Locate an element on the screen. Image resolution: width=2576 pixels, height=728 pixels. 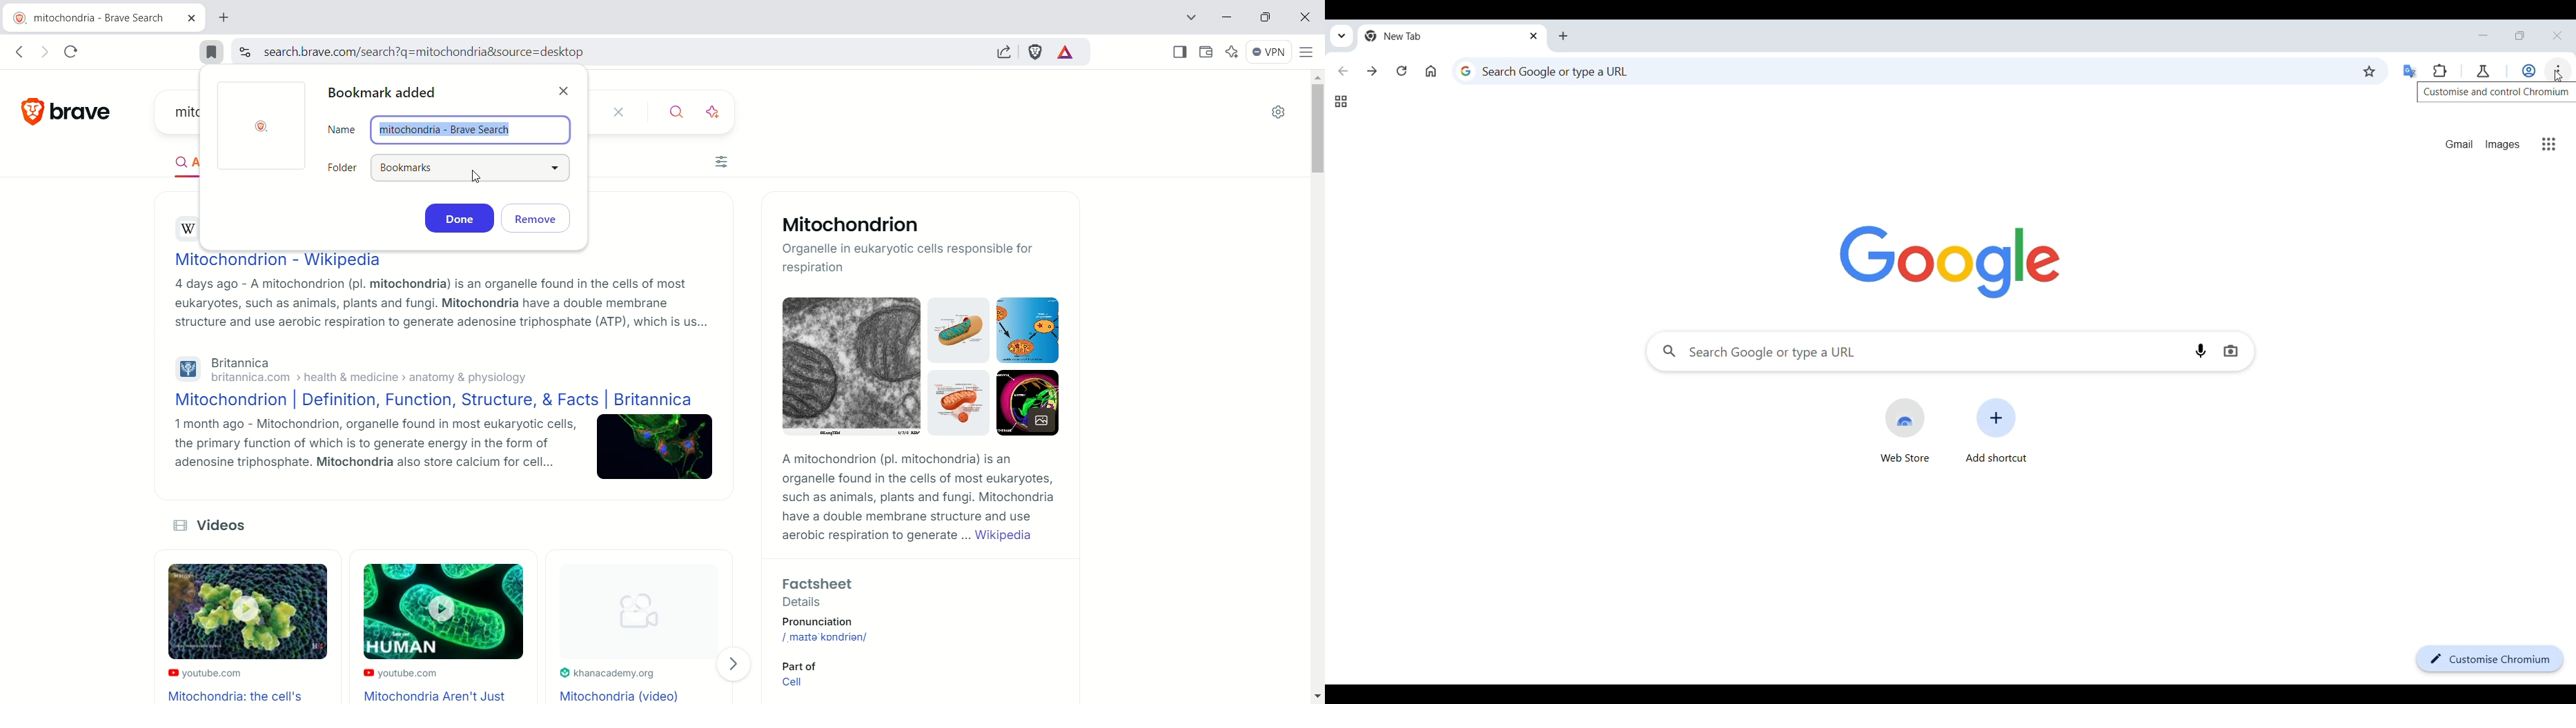
Bookmark this tab is located at coordinates (2370, 72).